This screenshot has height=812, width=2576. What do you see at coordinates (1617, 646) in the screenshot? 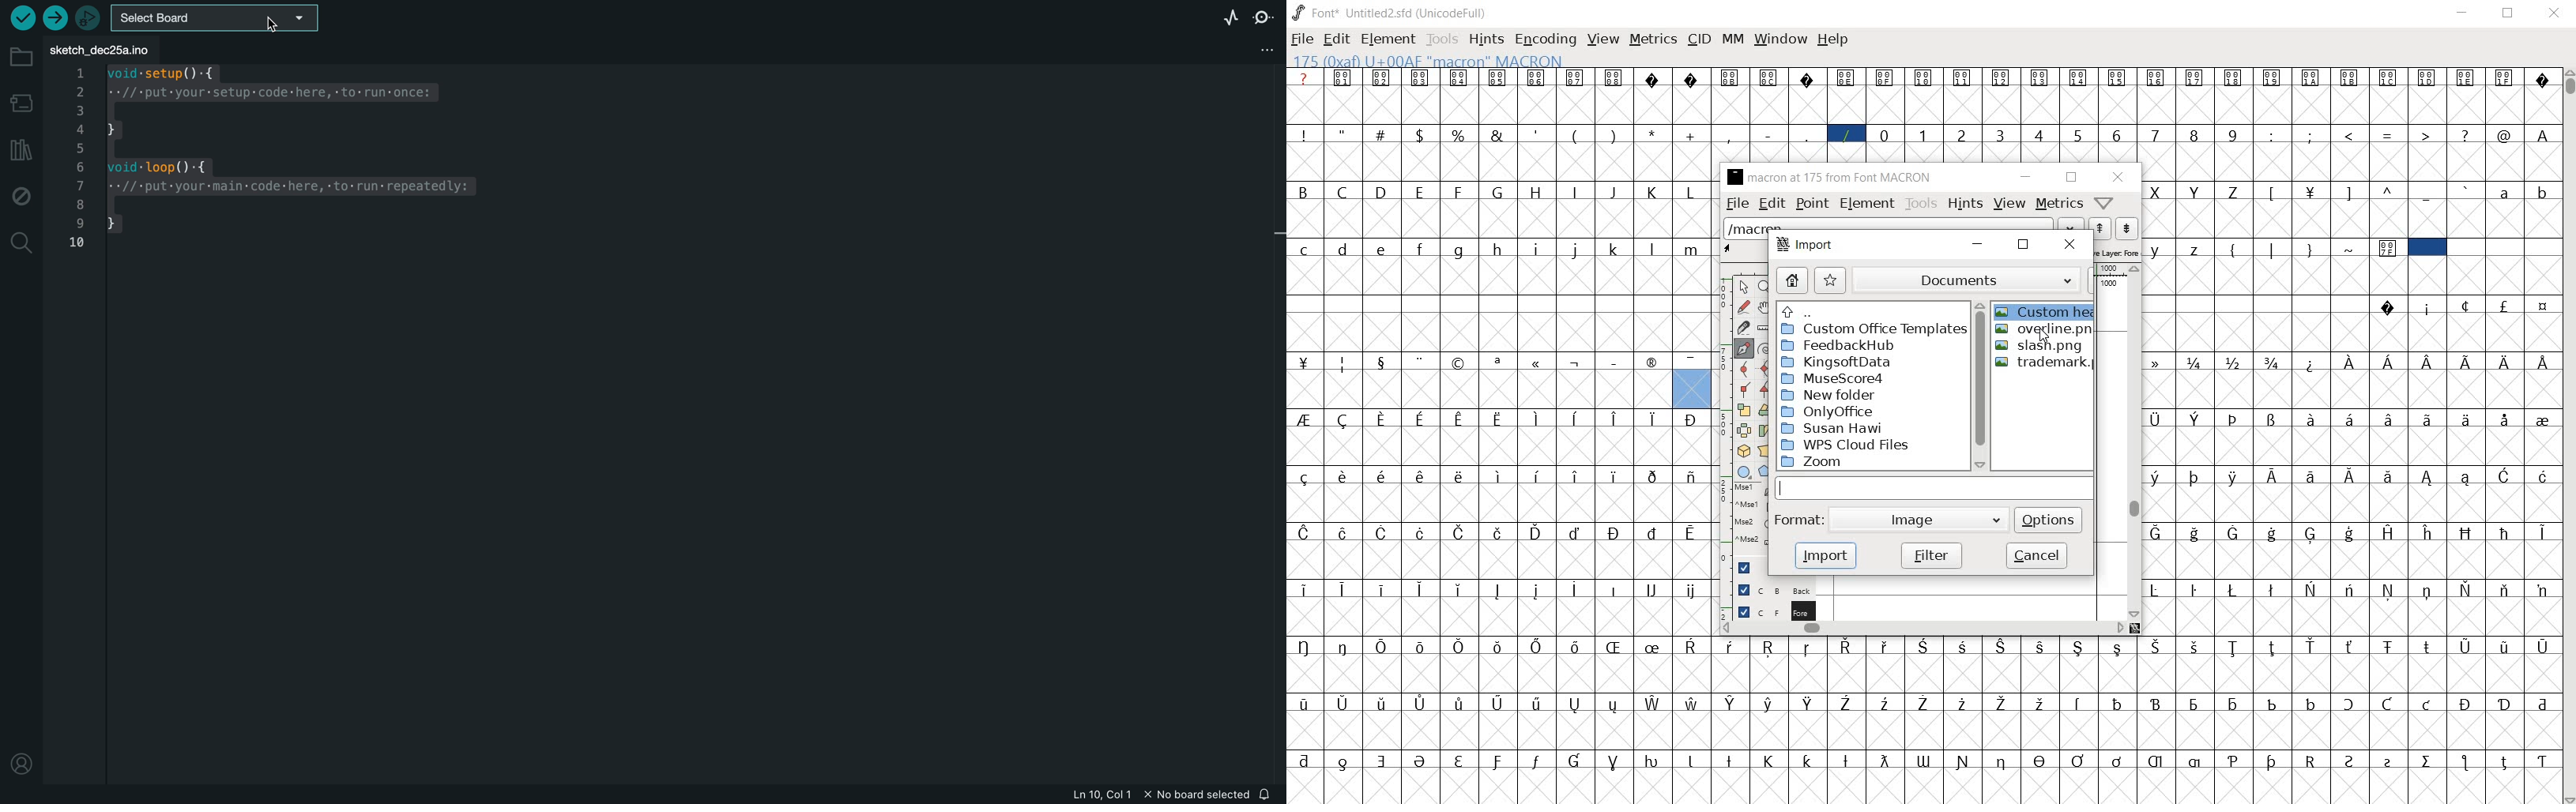
I see `Symbol` at bounding box center [1617, 646].